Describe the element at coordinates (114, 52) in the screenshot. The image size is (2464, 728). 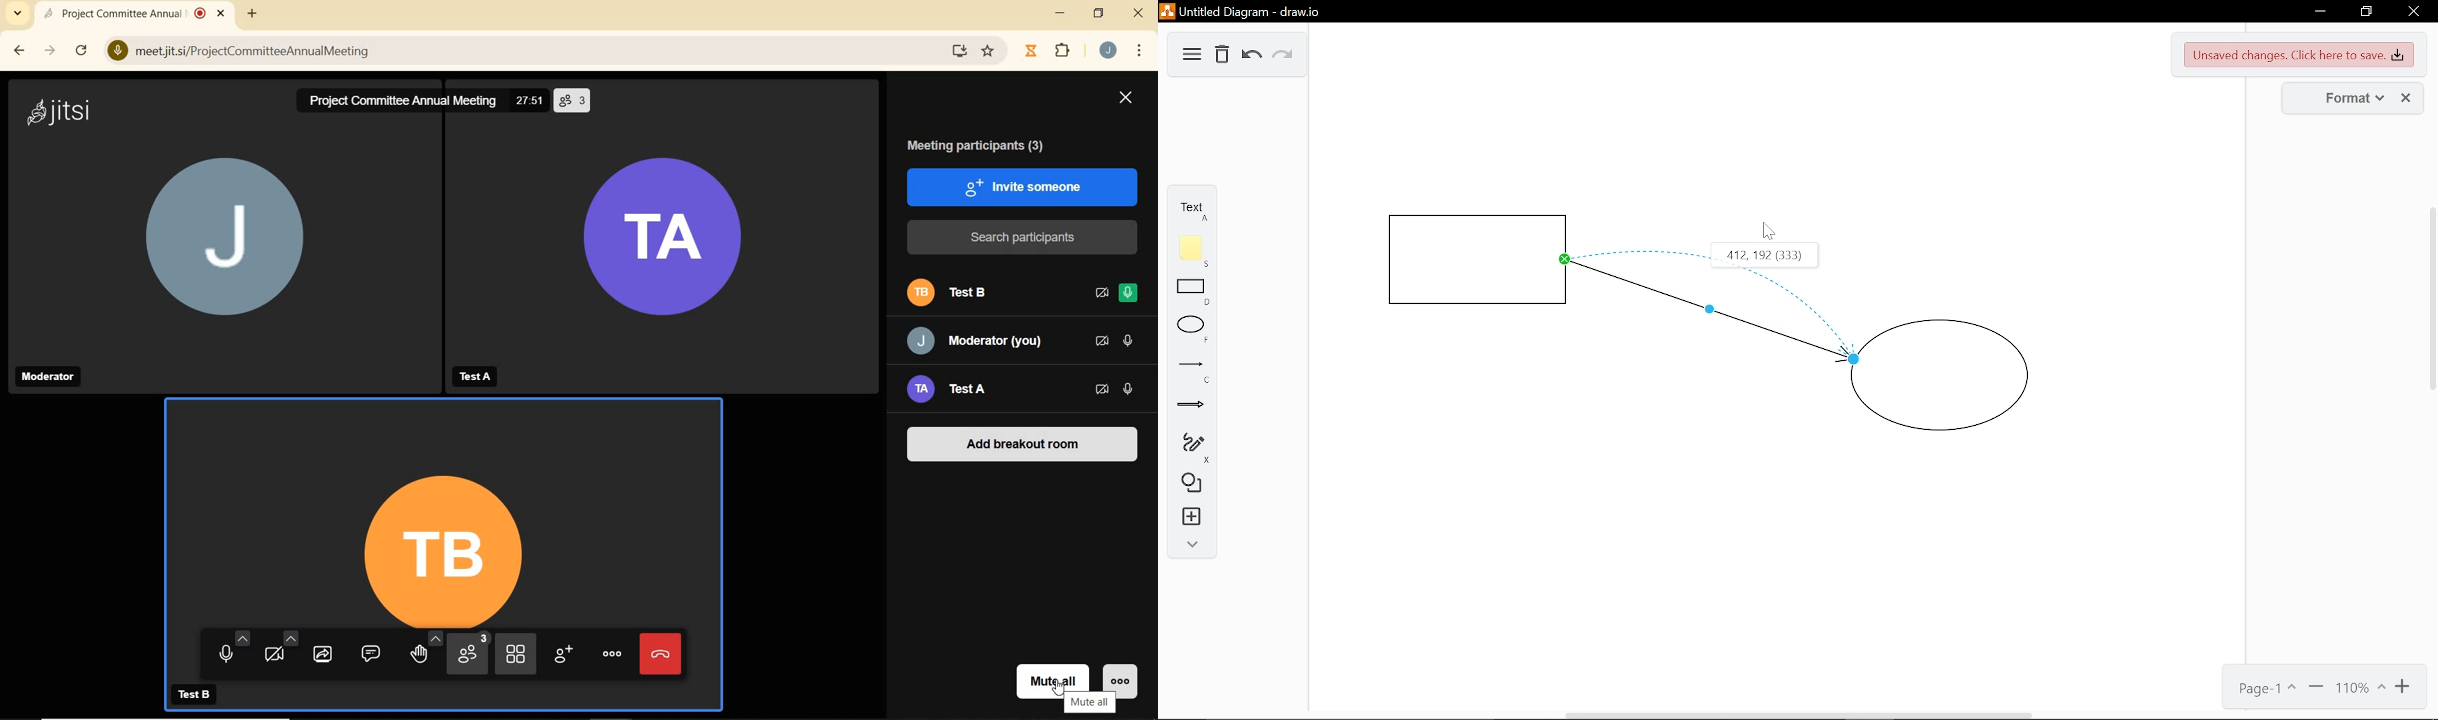
I see `View Site Information` at that location.